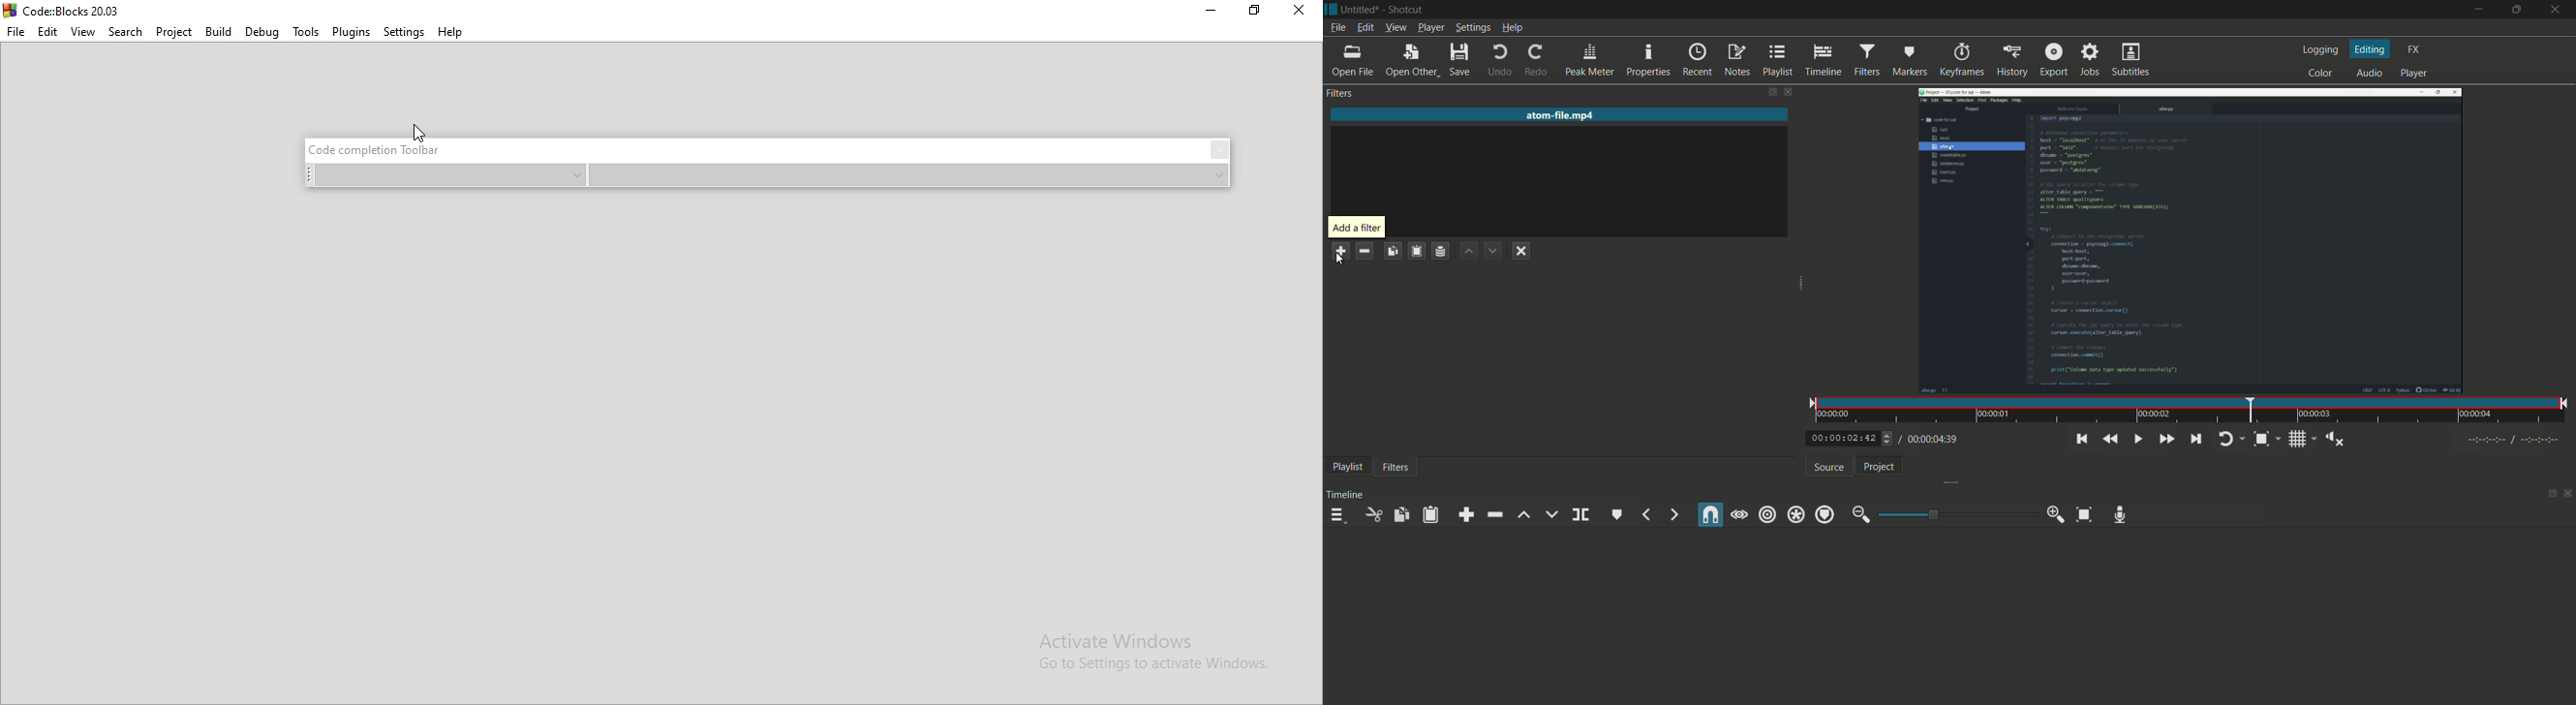 This screenshot has width=2576, height=728. What do you see at coordinates (2475, 10) in the screenshot?
I see `minimize` at bounding box center [2475, 10].